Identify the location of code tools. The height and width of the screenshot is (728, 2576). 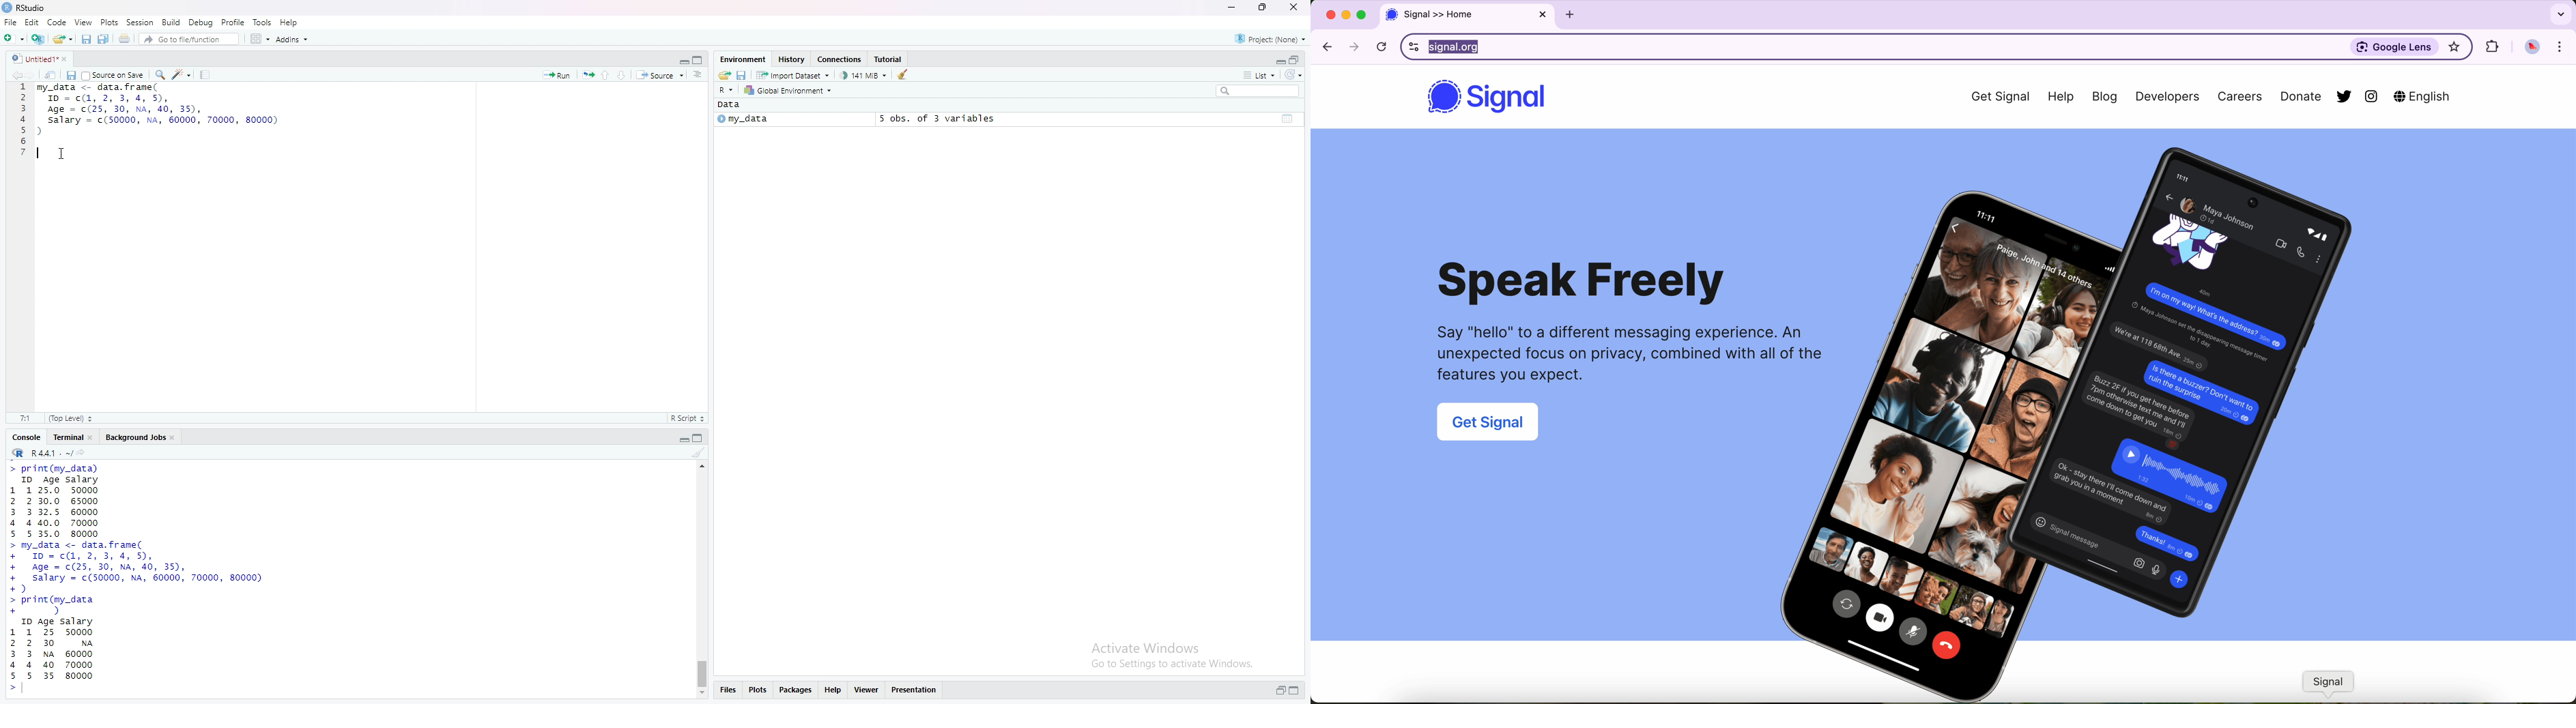
(182, 74).